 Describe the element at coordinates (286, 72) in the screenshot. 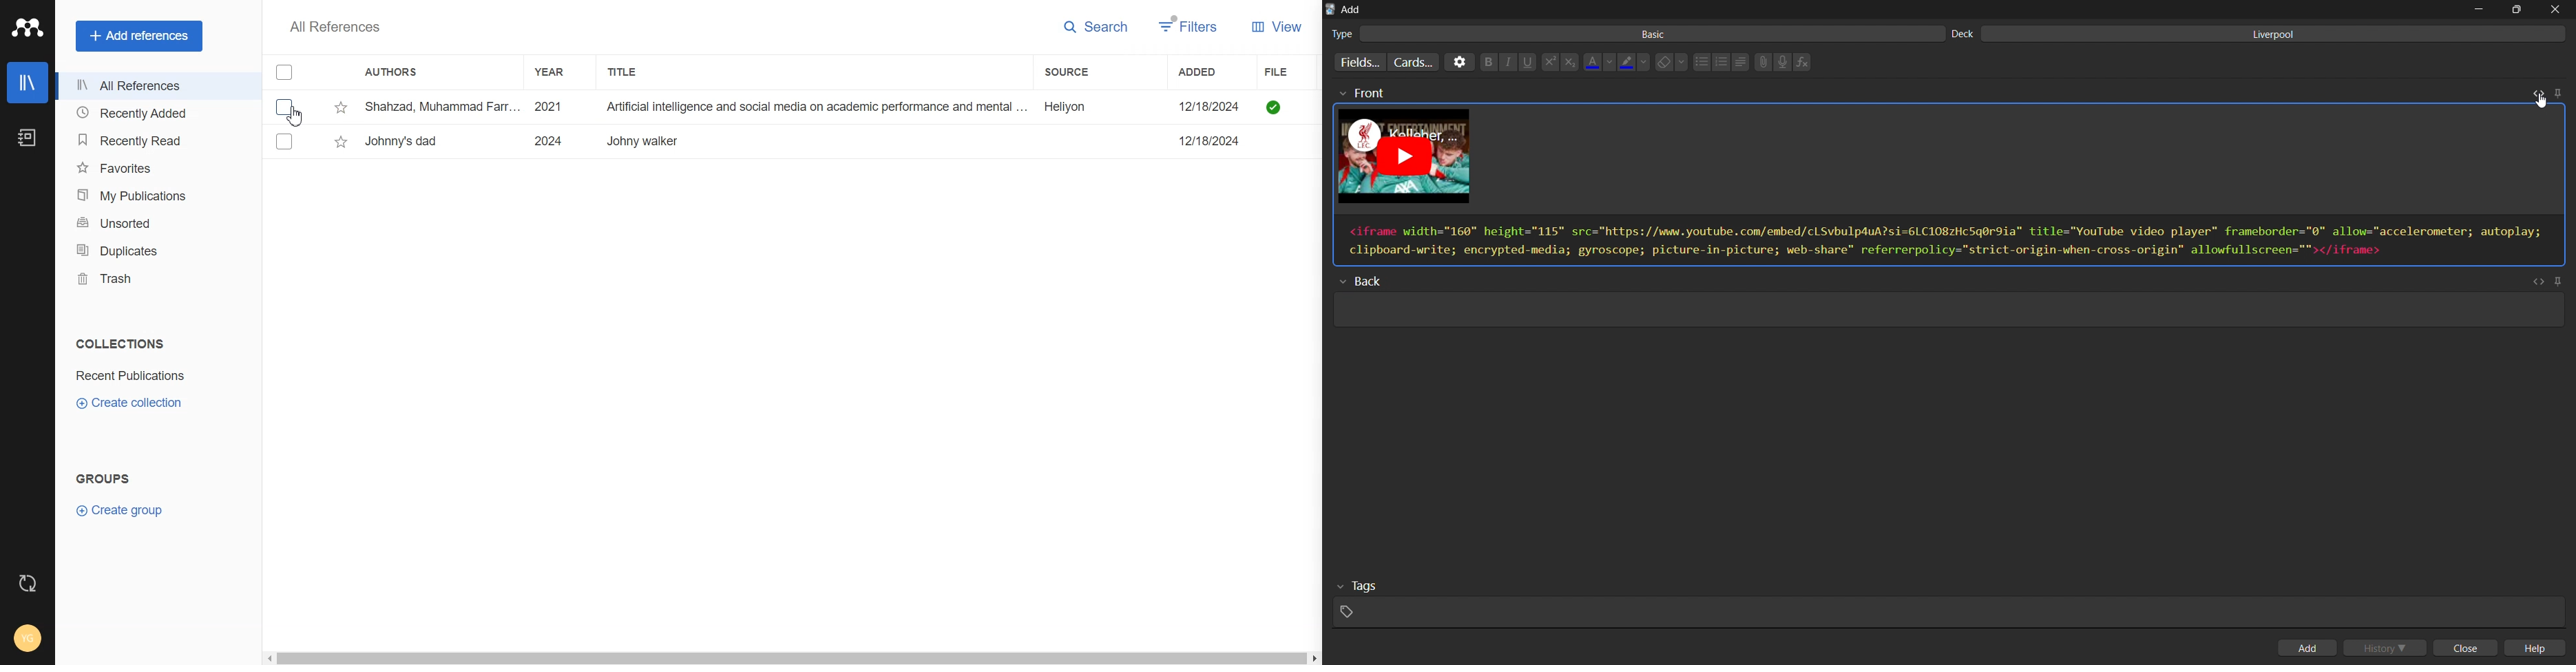

I see `Checklist` at that location.